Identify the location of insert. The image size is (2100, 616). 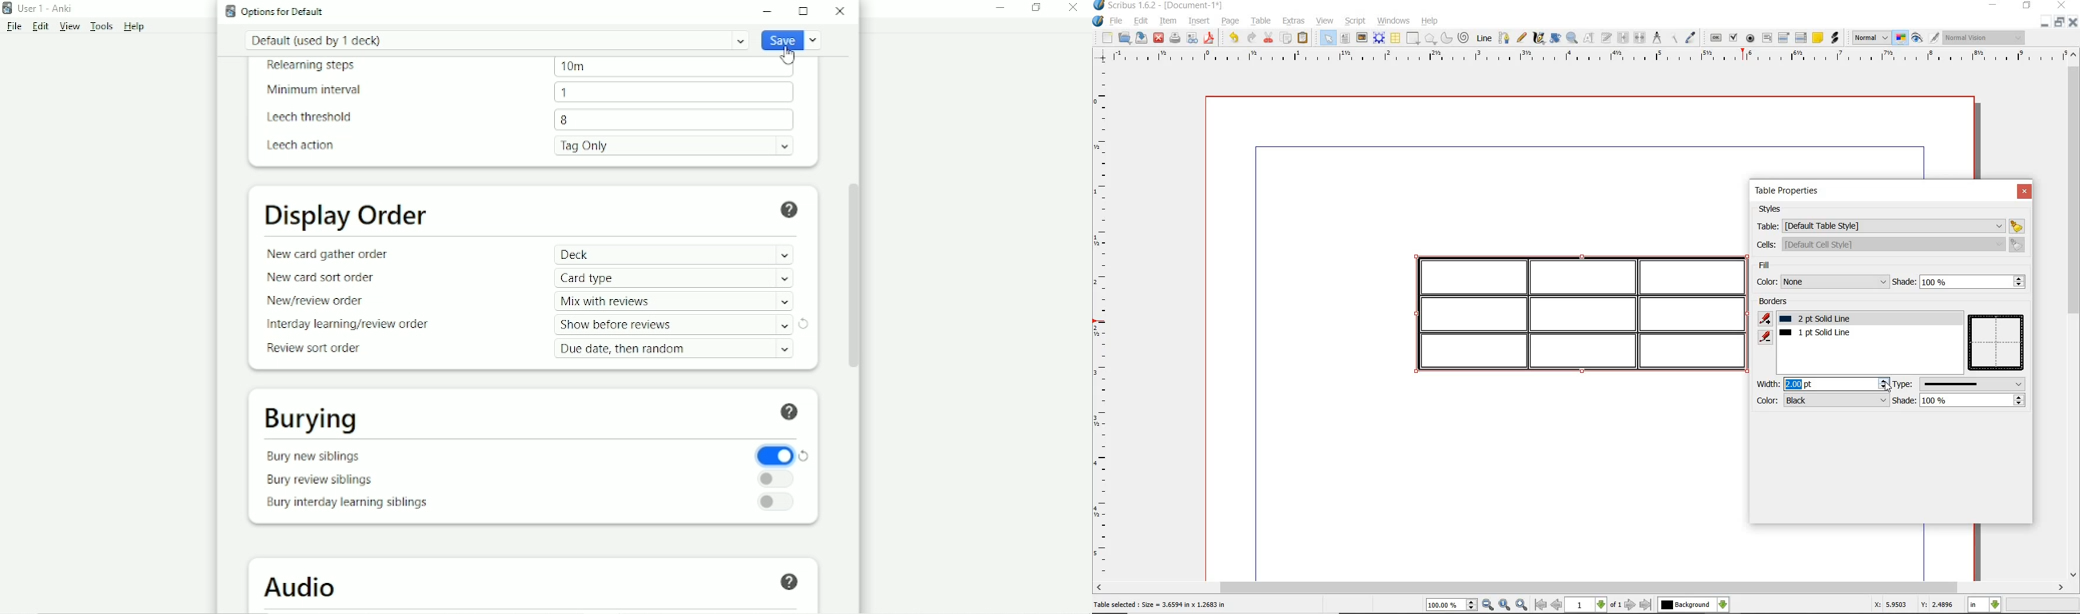
(1201, 20).